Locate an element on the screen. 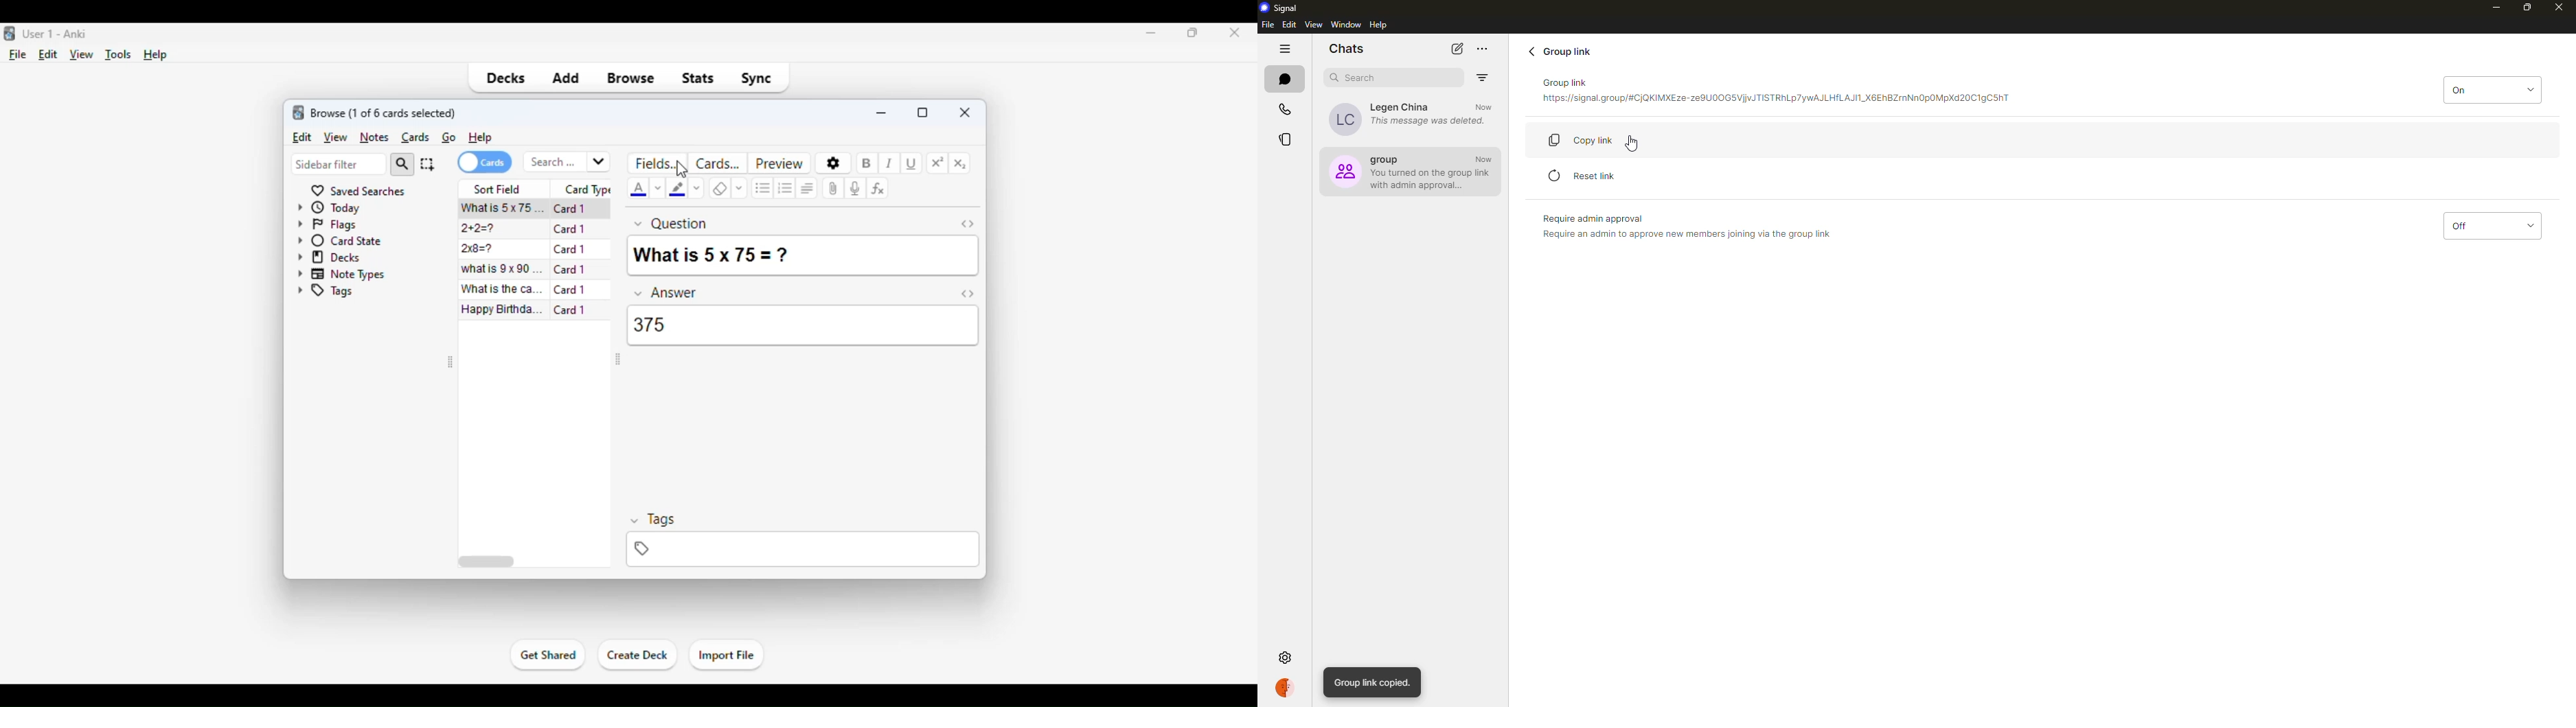 The height and width of the screenshot is (728, 2576). bold is located at coordinates (866, 164).